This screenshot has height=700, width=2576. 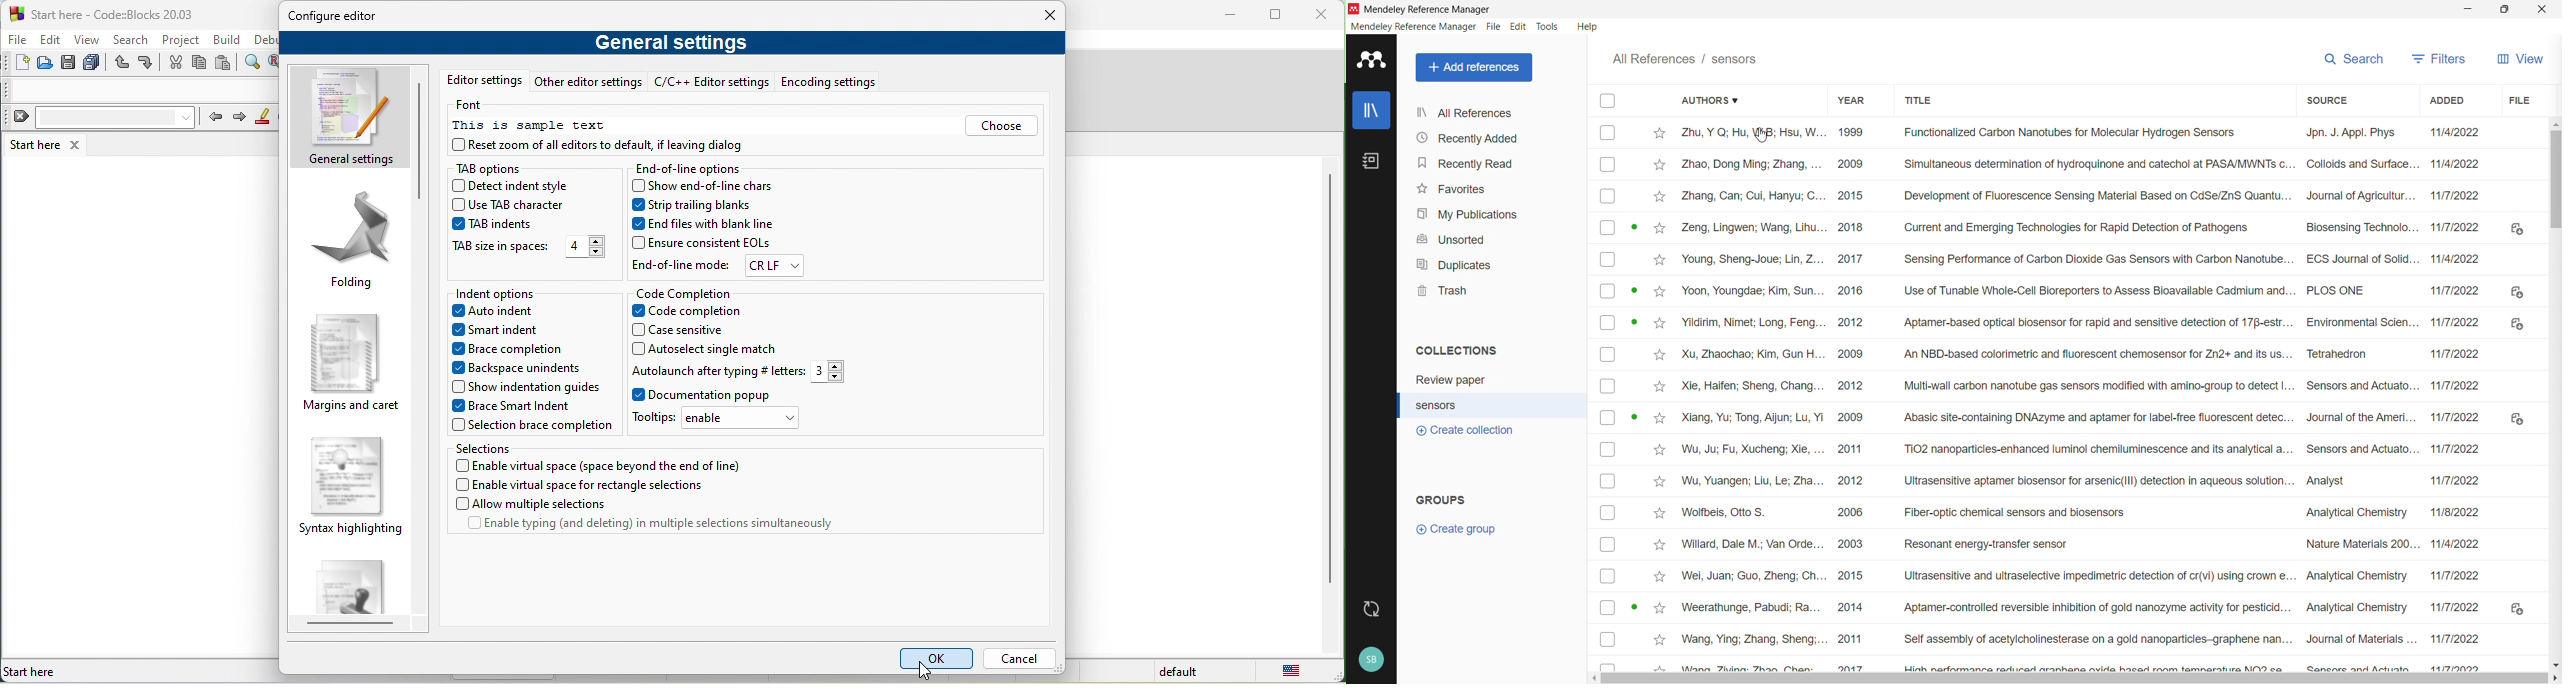 What do you see at coordinates (1684, 58) in the screenshot?
I see `All references/ Sensors ` at bounding box center [1684, 58].